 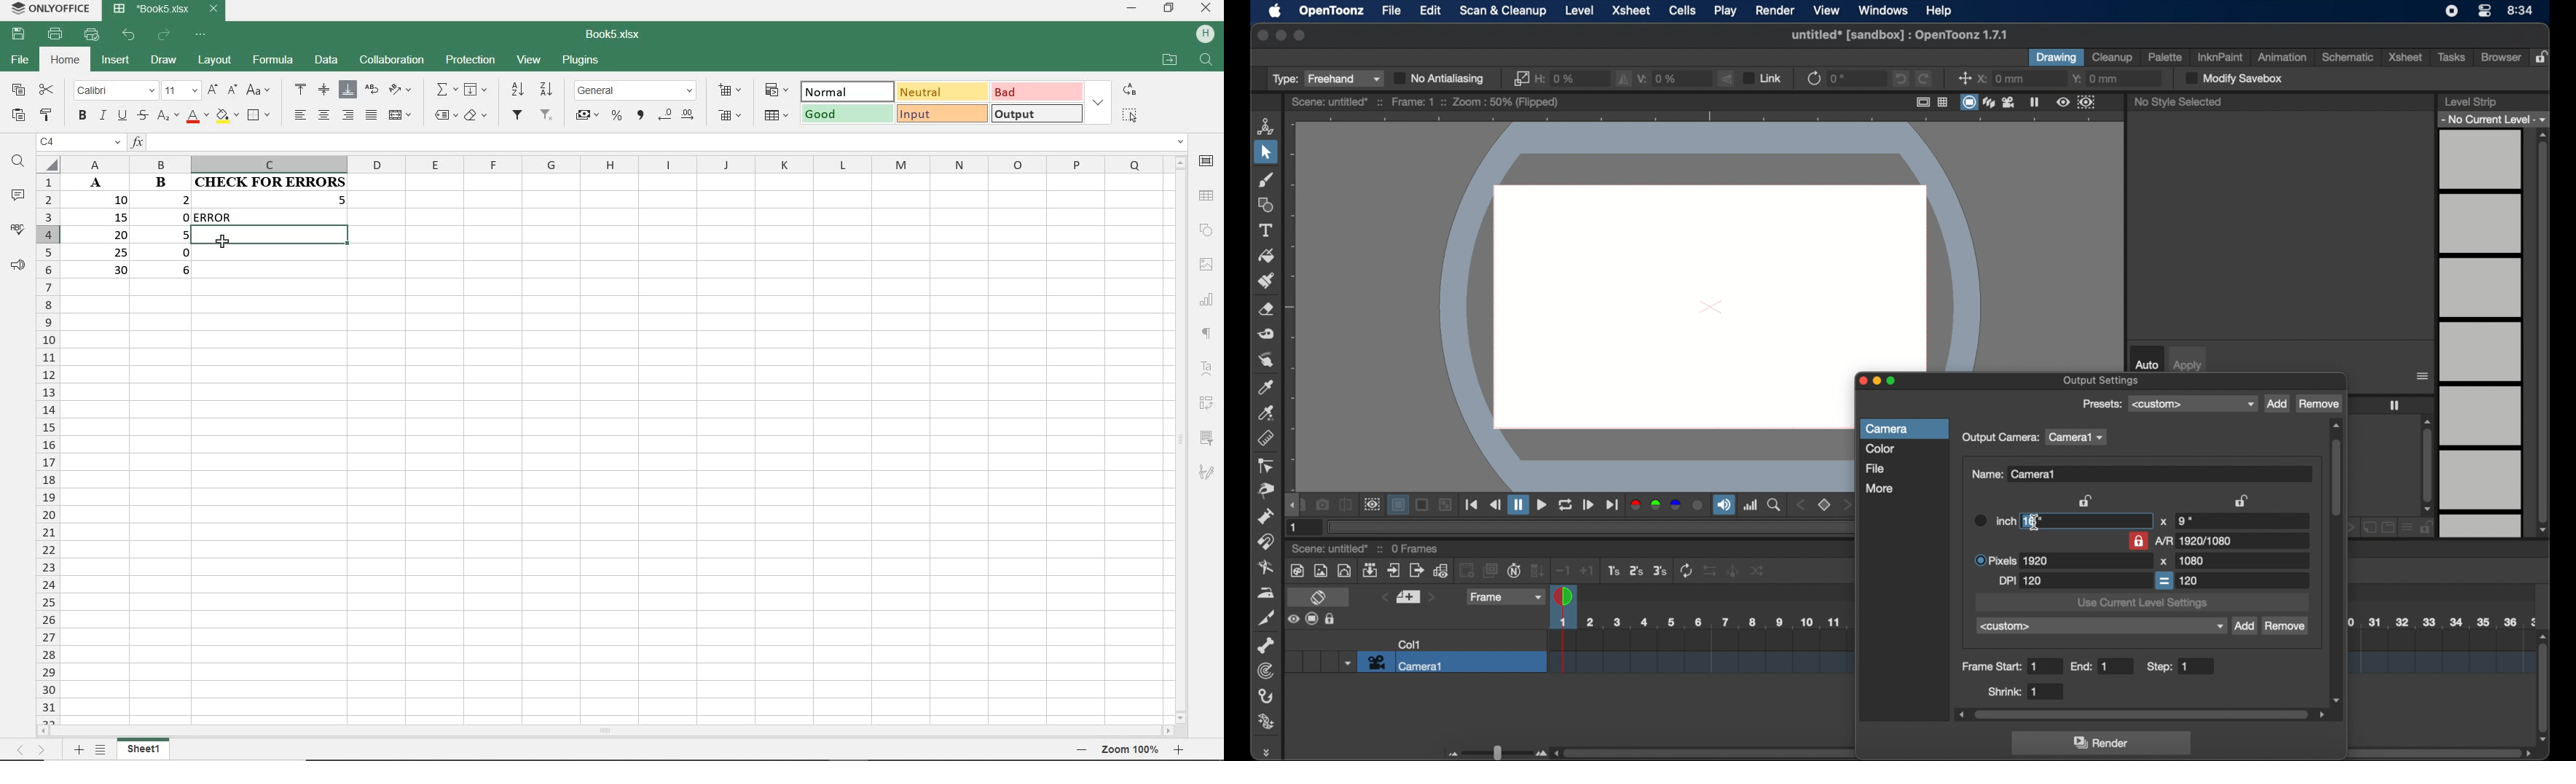 What do you see at coordinates (17, 117) in the screenshot?
I see `PASTE` at bounding box center [17, 117].